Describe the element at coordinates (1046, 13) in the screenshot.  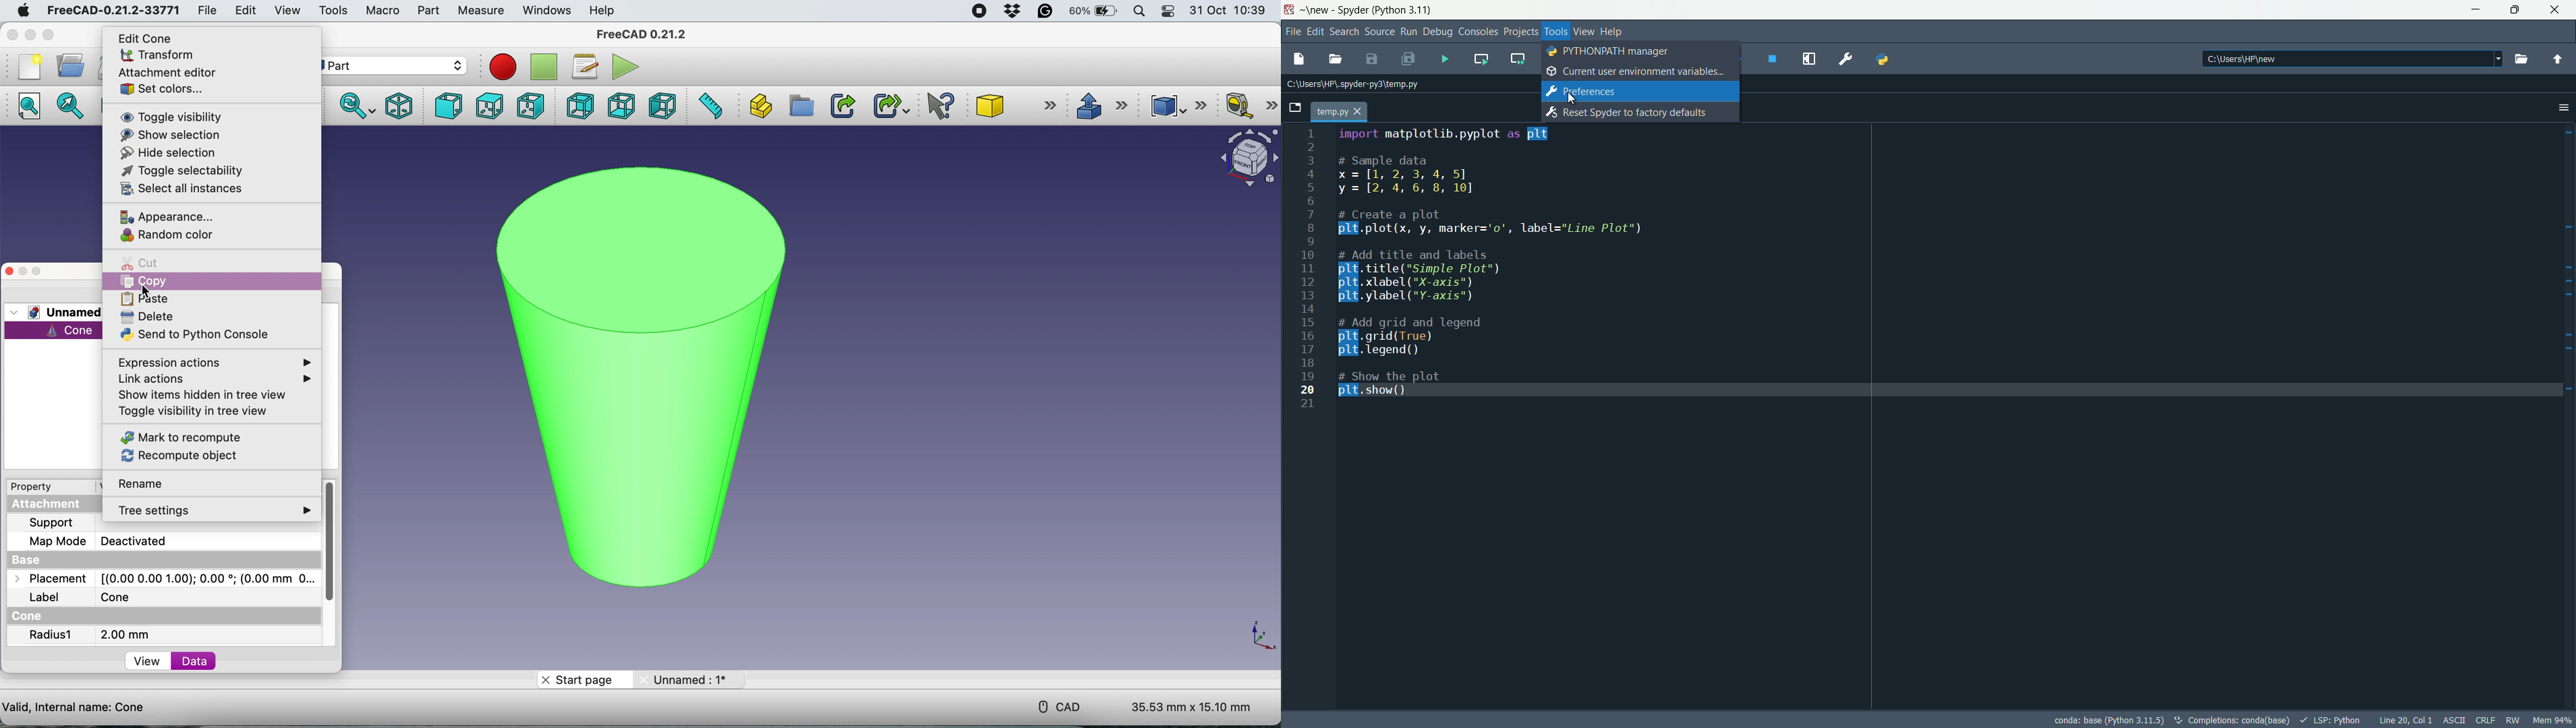
I see `grammarly` at that location.